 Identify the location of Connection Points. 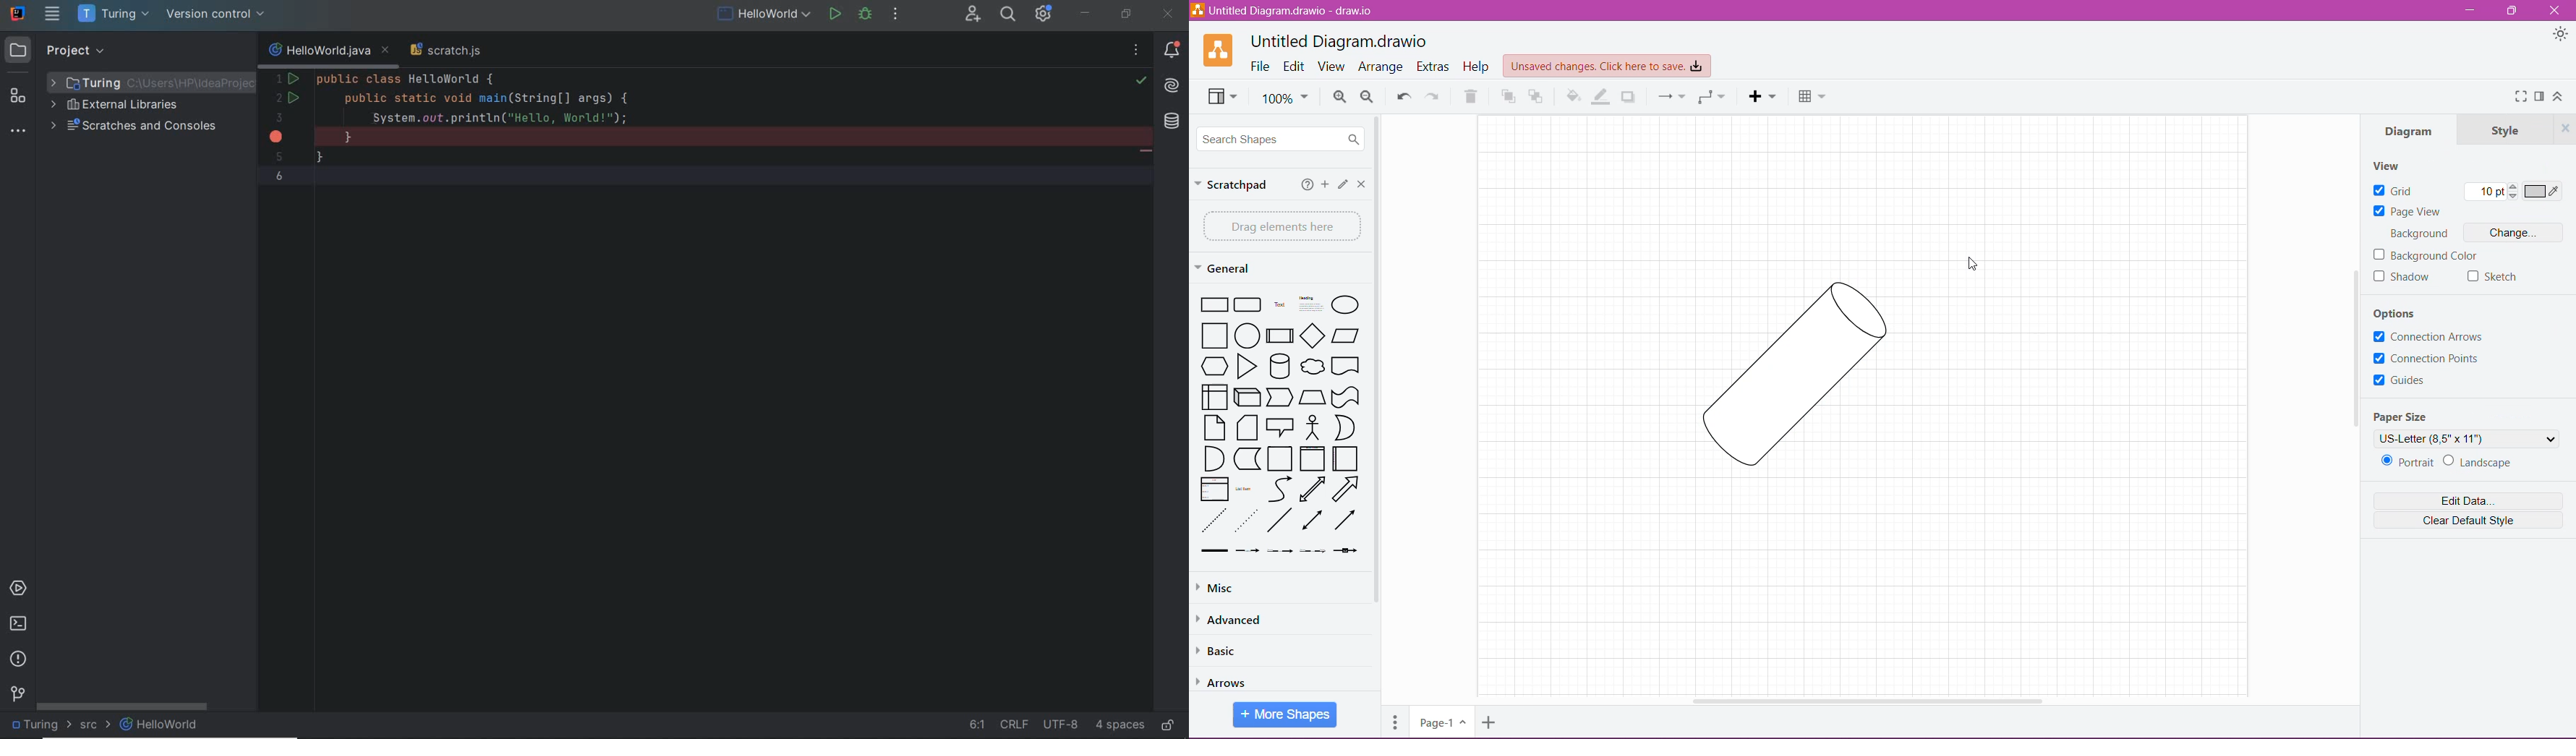
(2429, 359).